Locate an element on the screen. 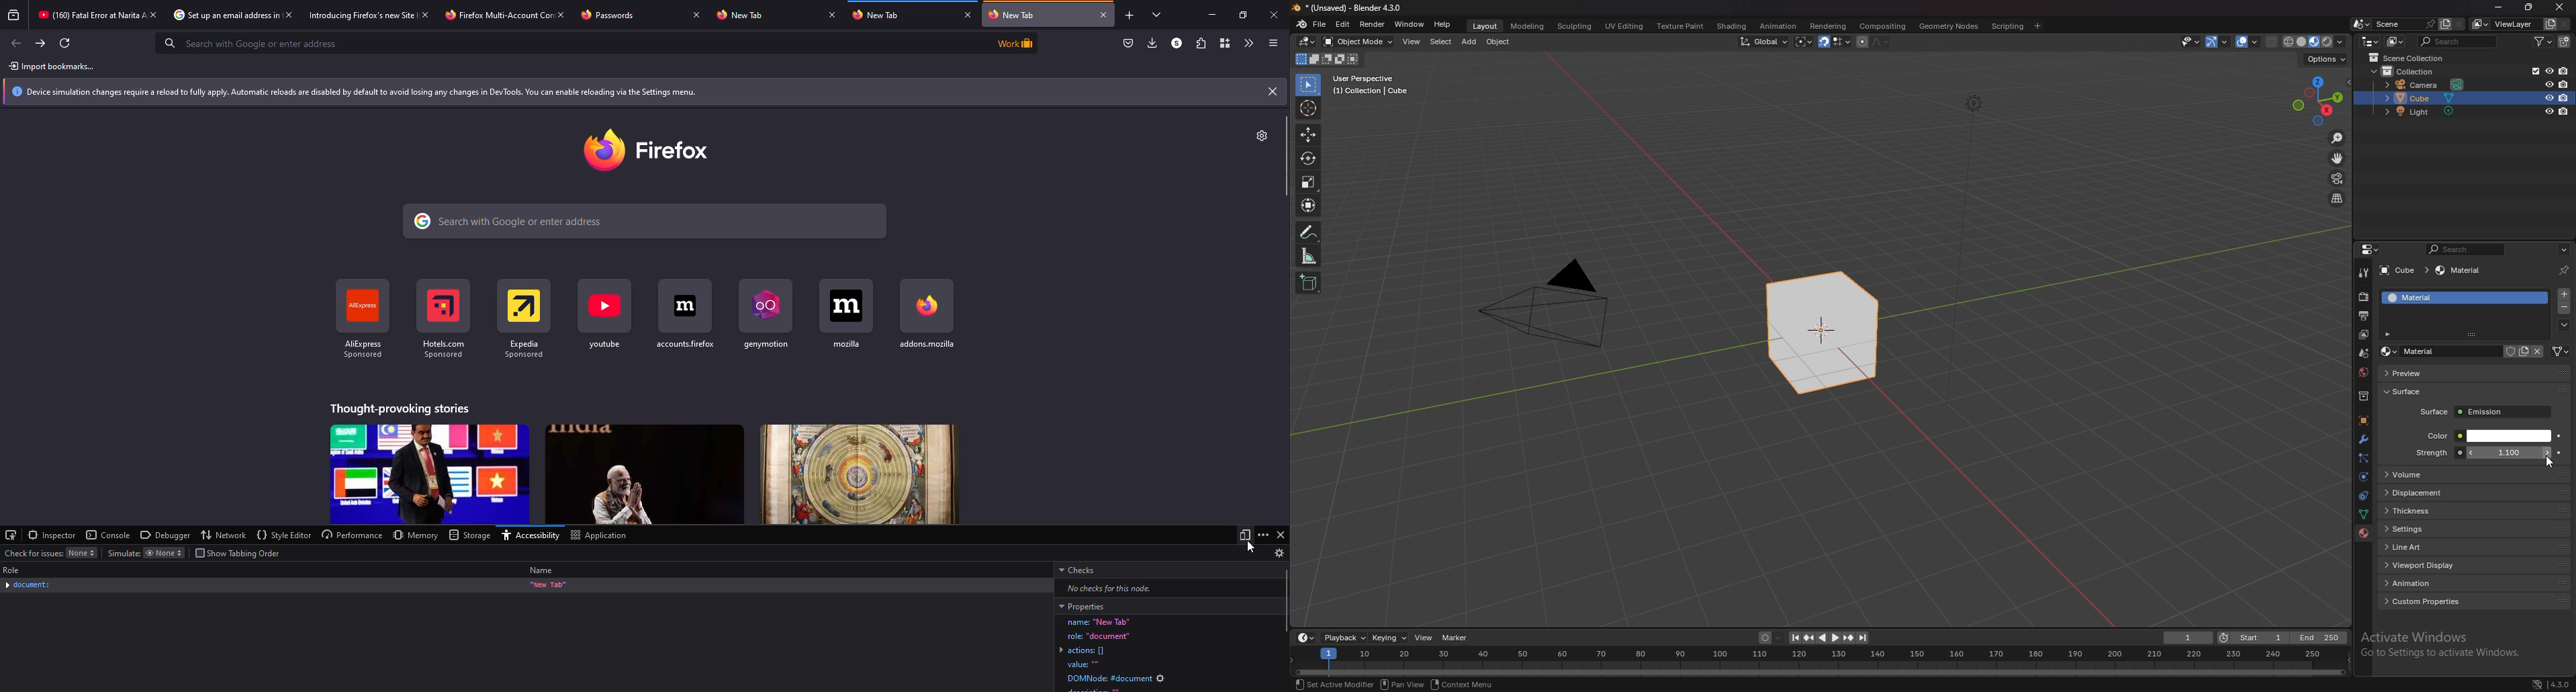 This screenshot has width=2576, height=700. 1 is located at coordinates (2189, 638).